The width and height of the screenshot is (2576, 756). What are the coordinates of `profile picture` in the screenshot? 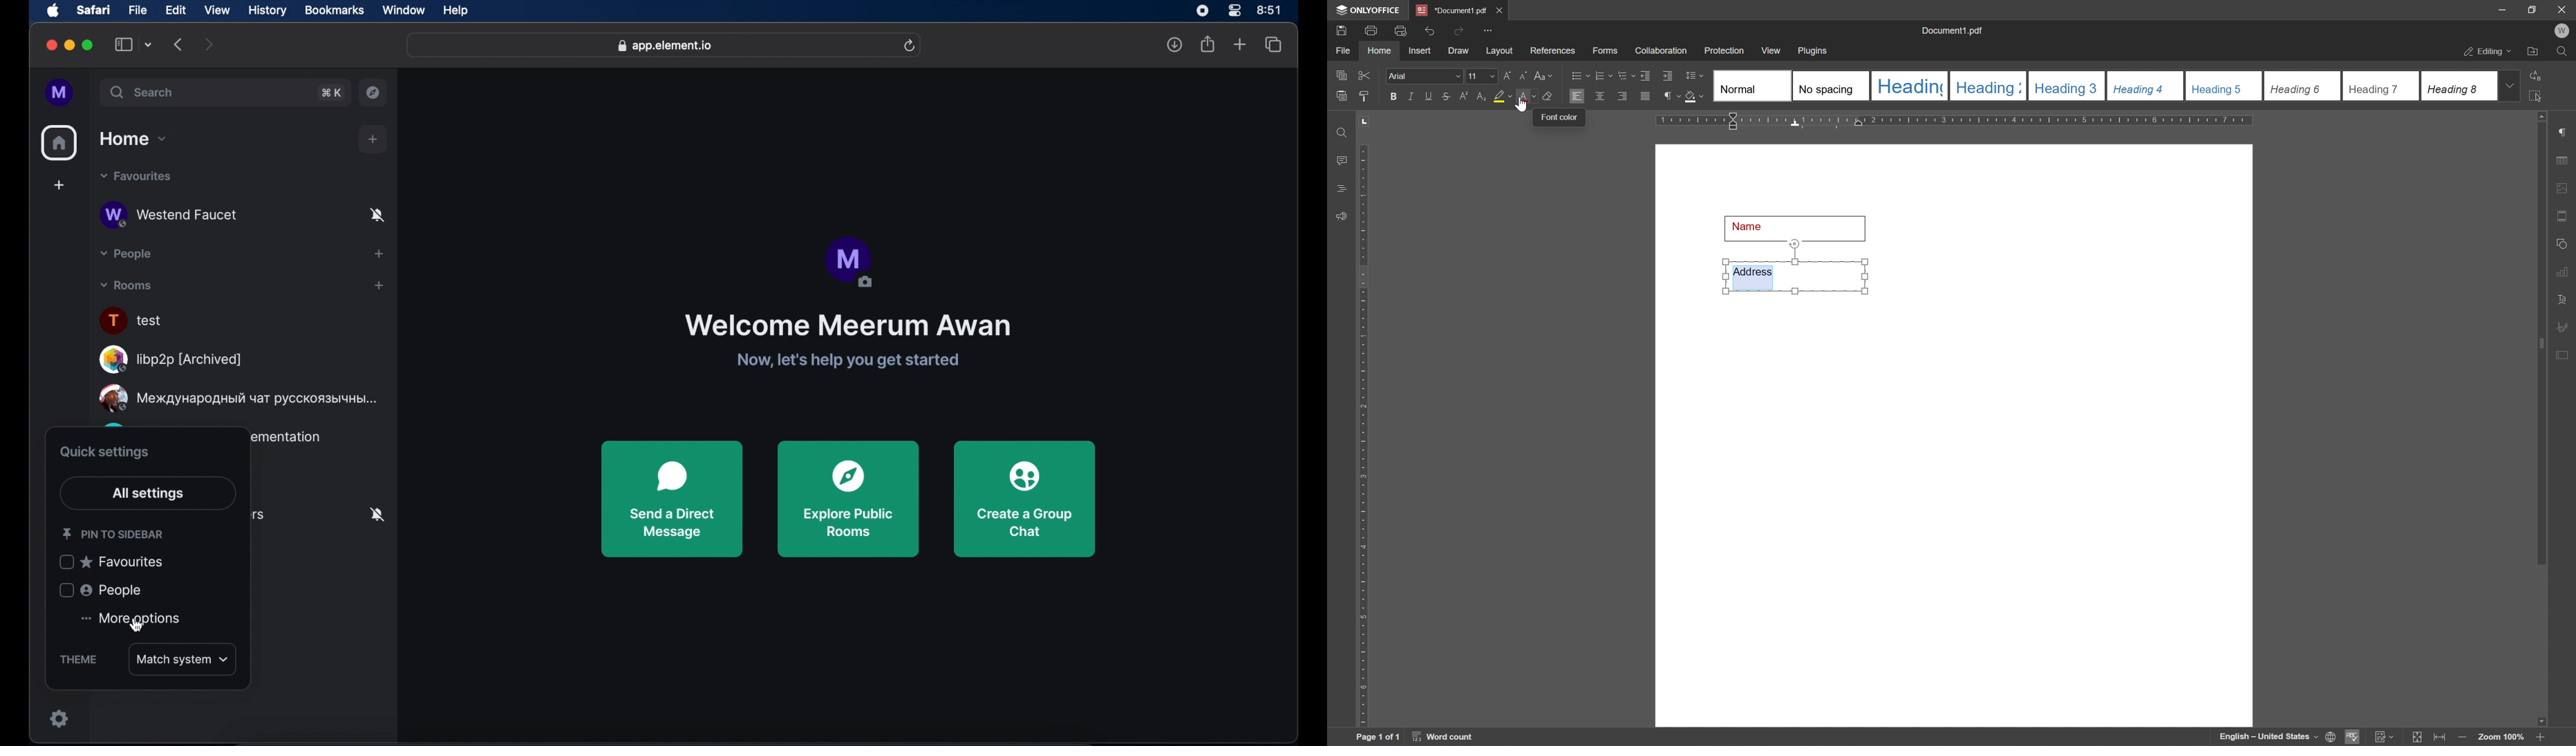 It's located at (852, 262).